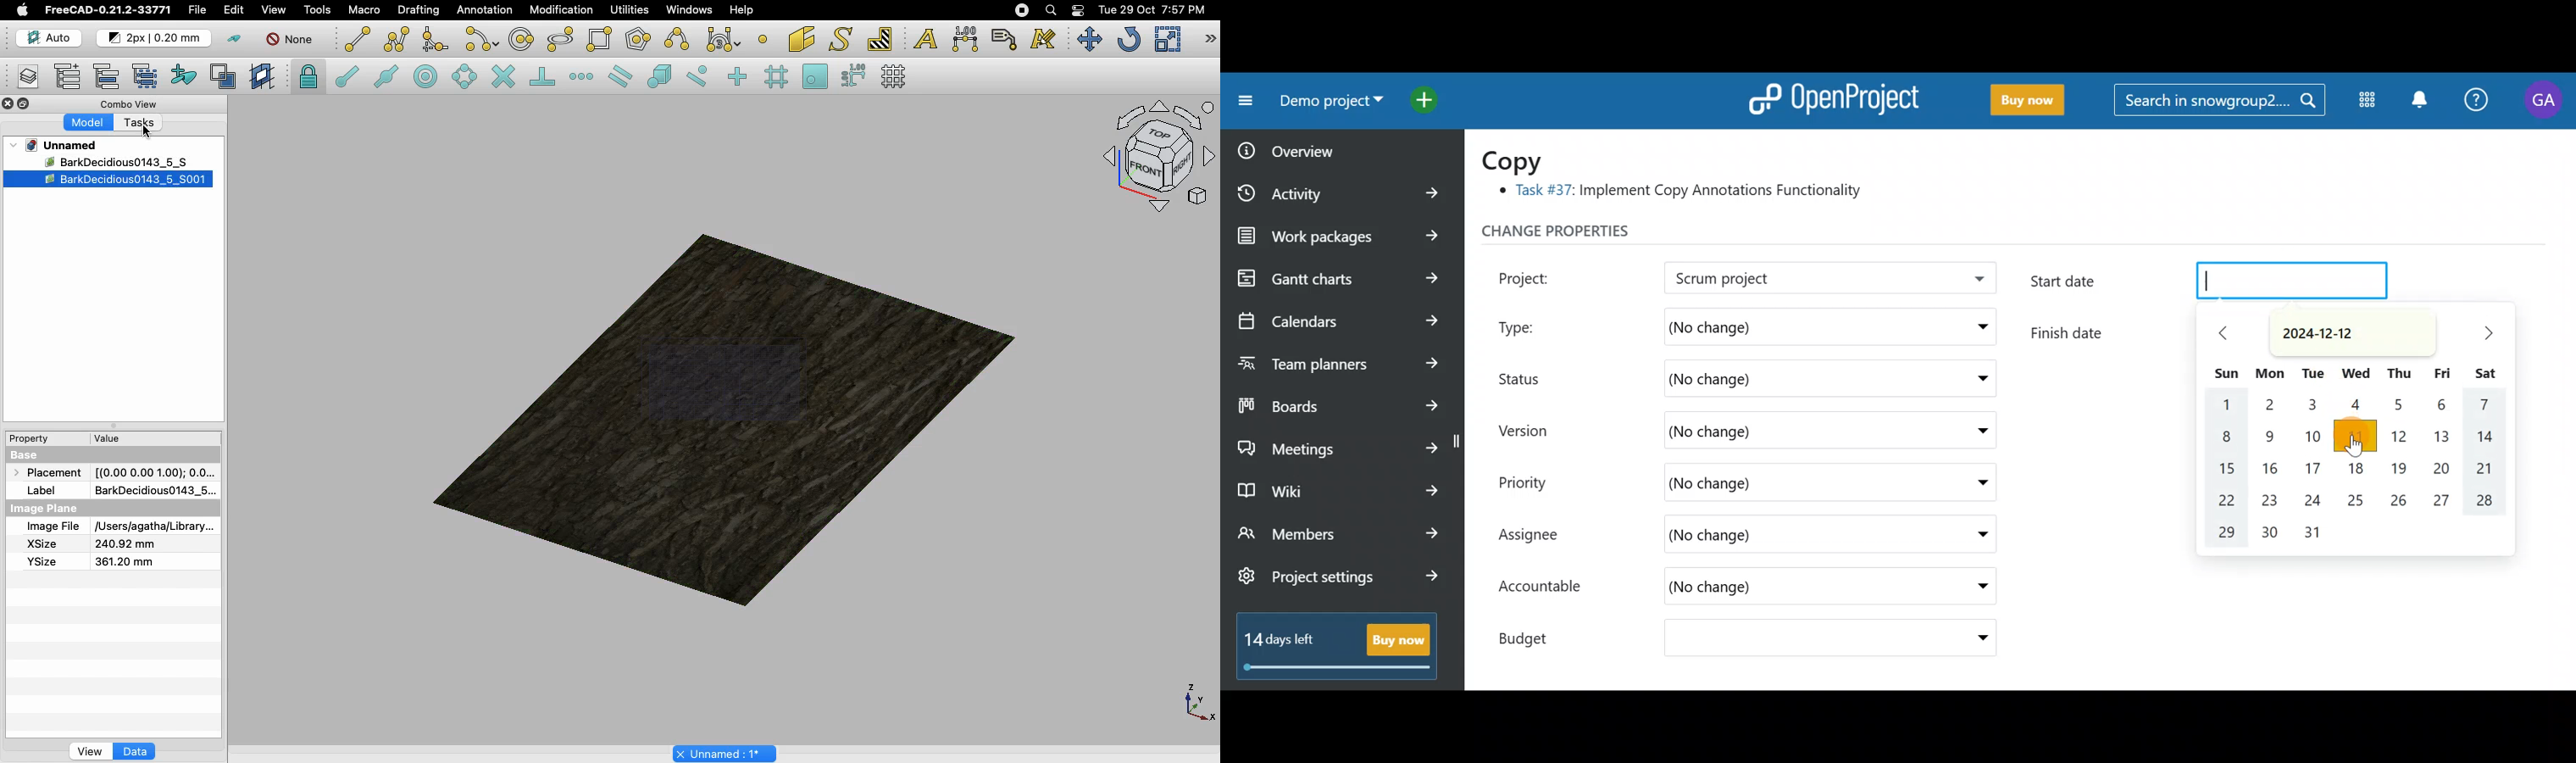 The height and width of the screenshot is (784, 2576). What do you see at coordinates (1080, 9) in the screenshot?
I see `Notification` at bounding box center [1080, 9].